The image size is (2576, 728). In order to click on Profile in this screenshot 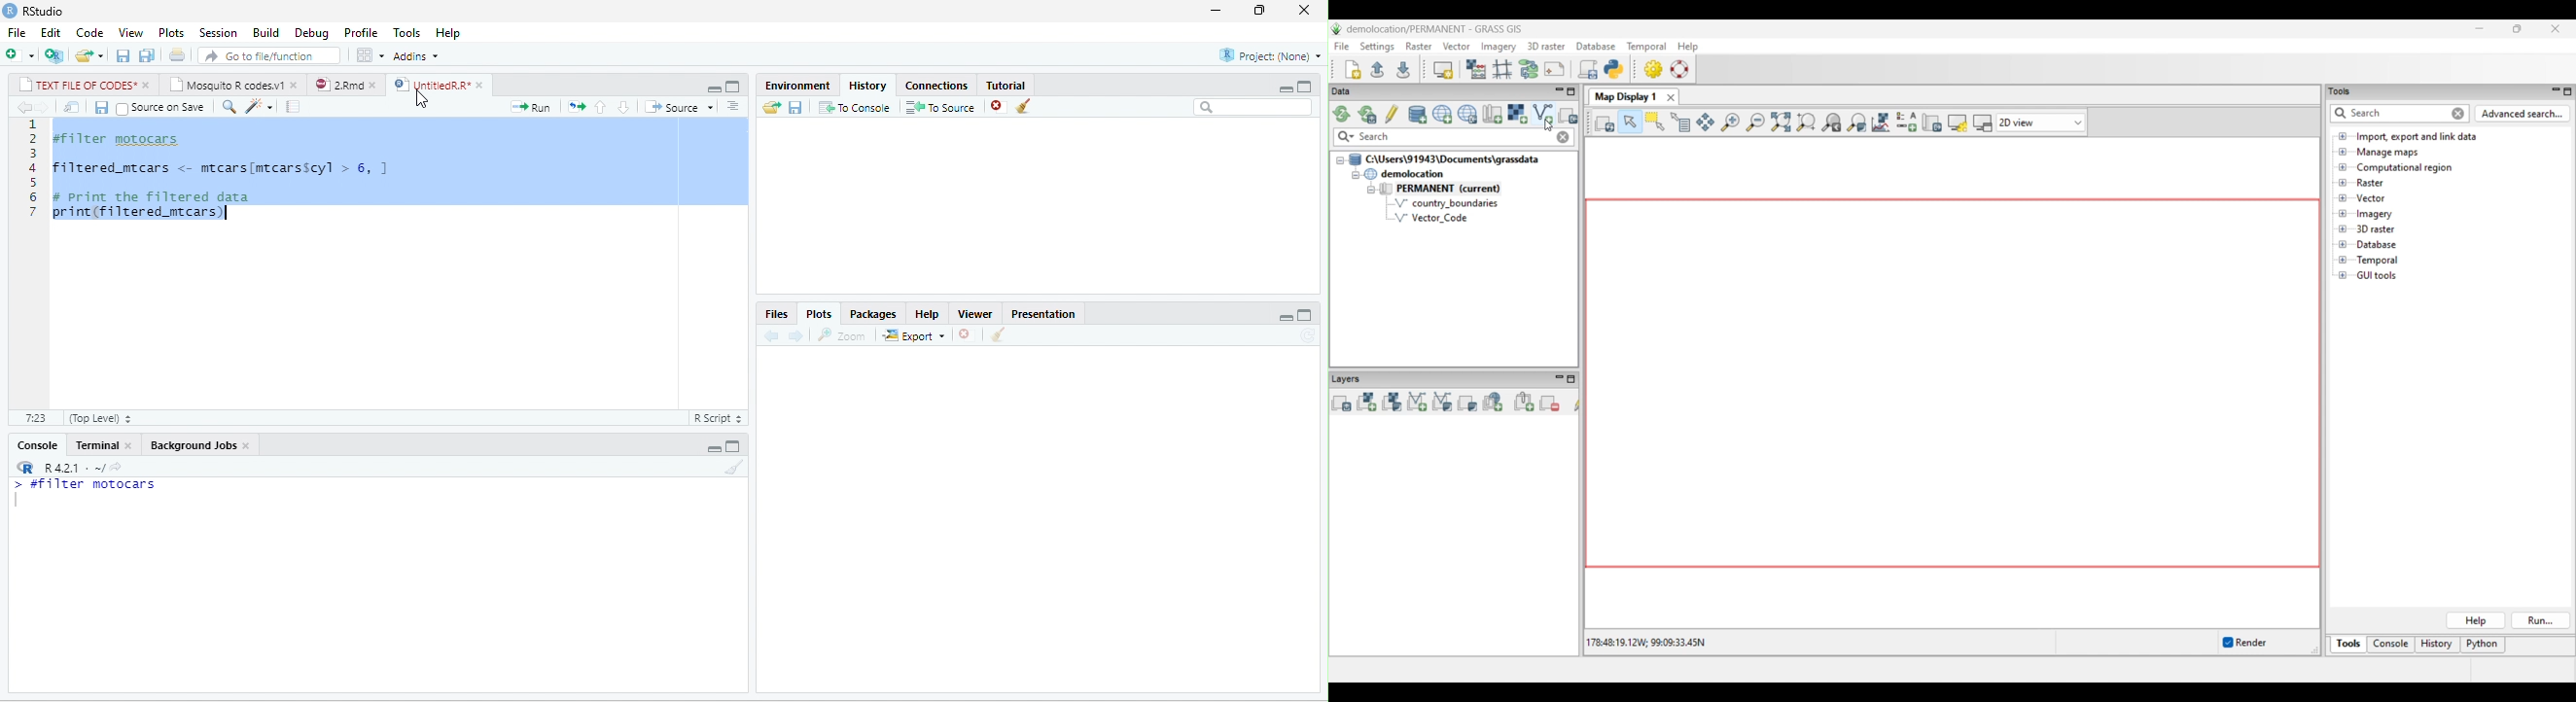, I will do `click(361, 33)`.